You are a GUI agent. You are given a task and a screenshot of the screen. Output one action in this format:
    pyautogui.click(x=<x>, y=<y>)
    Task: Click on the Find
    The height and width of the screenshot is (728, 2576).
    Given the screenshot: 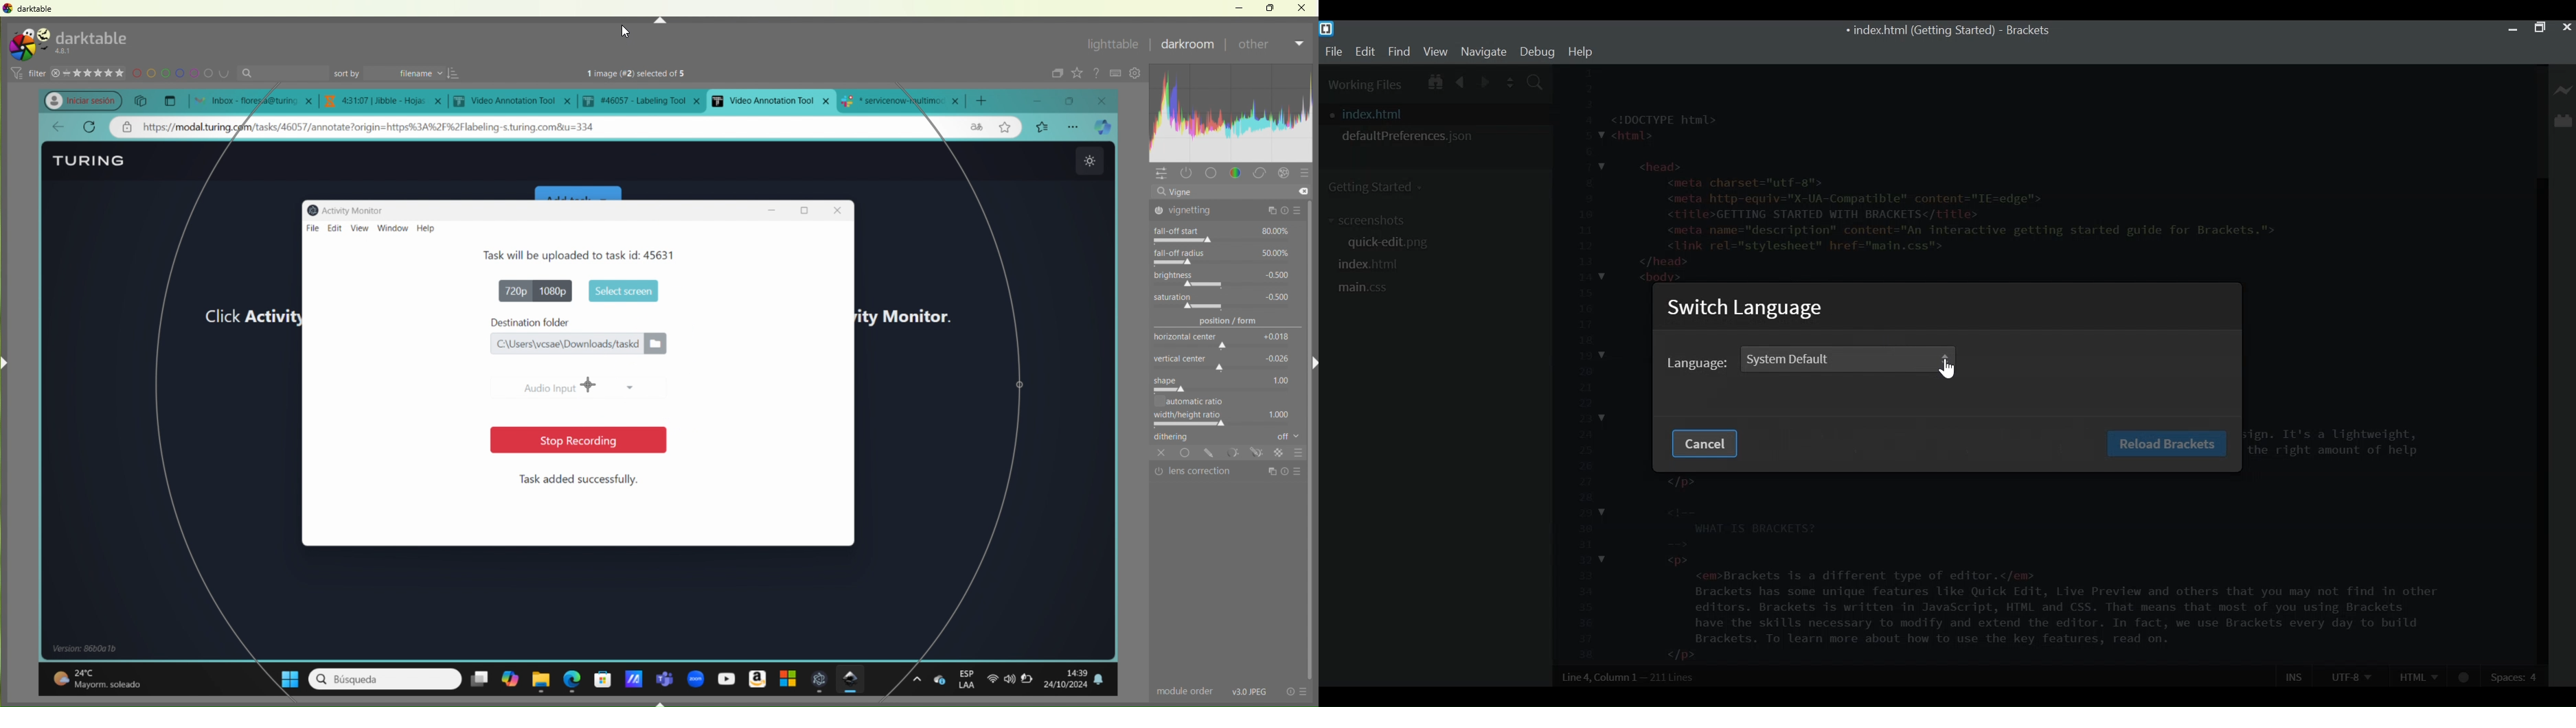 What is the action you would take?
    pyautogui.click(x=1399, y=51)
    